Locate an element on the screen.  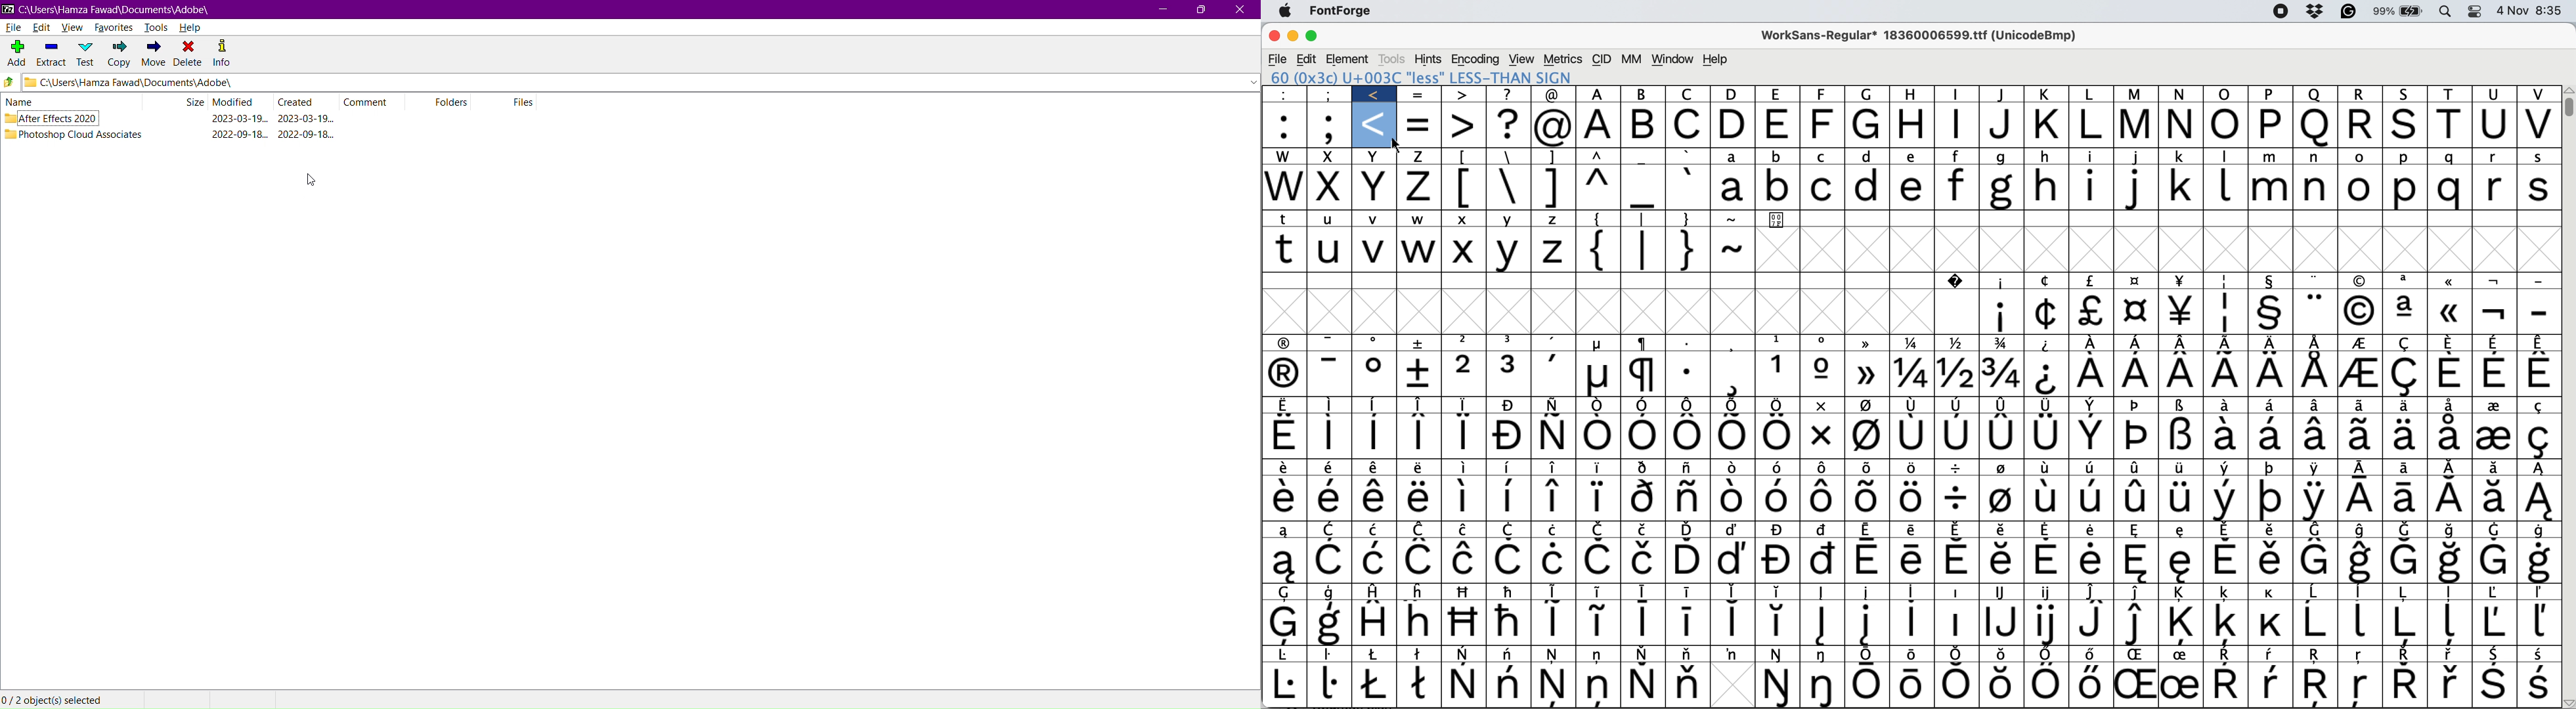
Symbol is located at coordinates (1333, 406).